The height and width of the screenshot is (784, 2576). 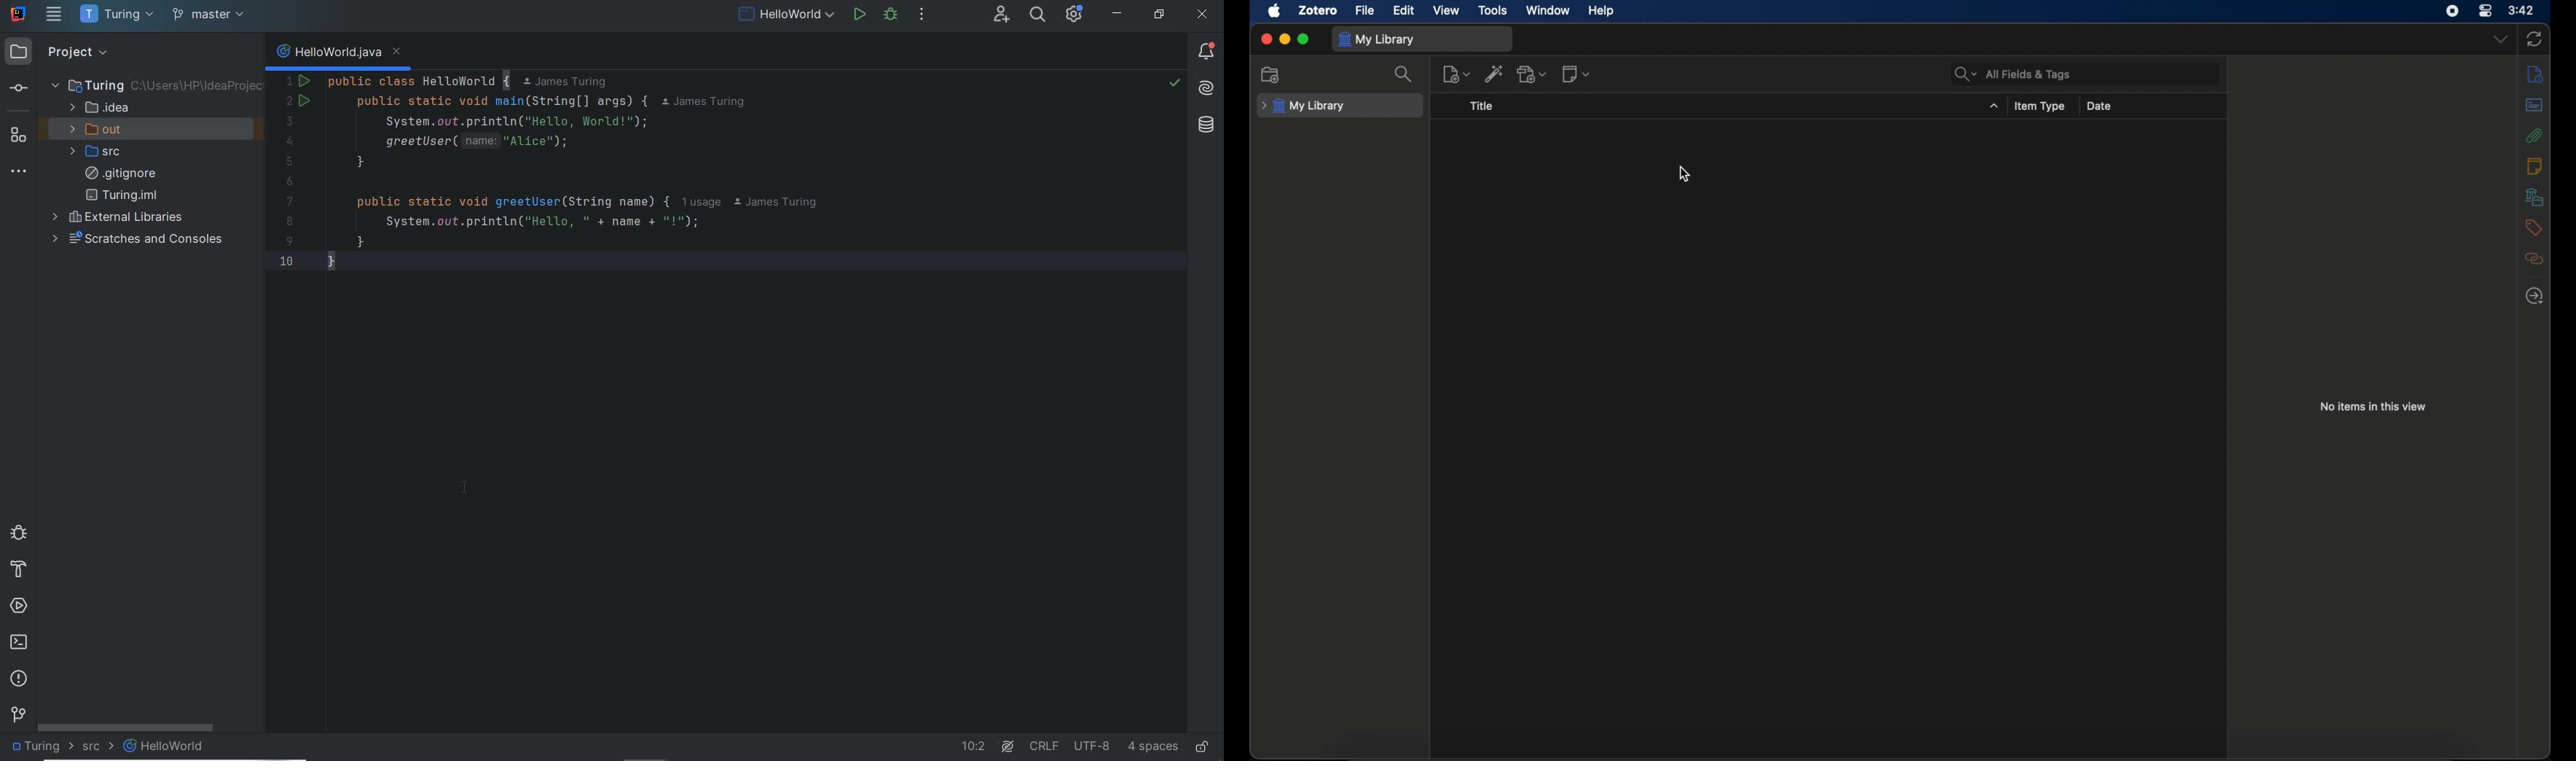 I want to click on no problems, so click(x=1174, y=85).